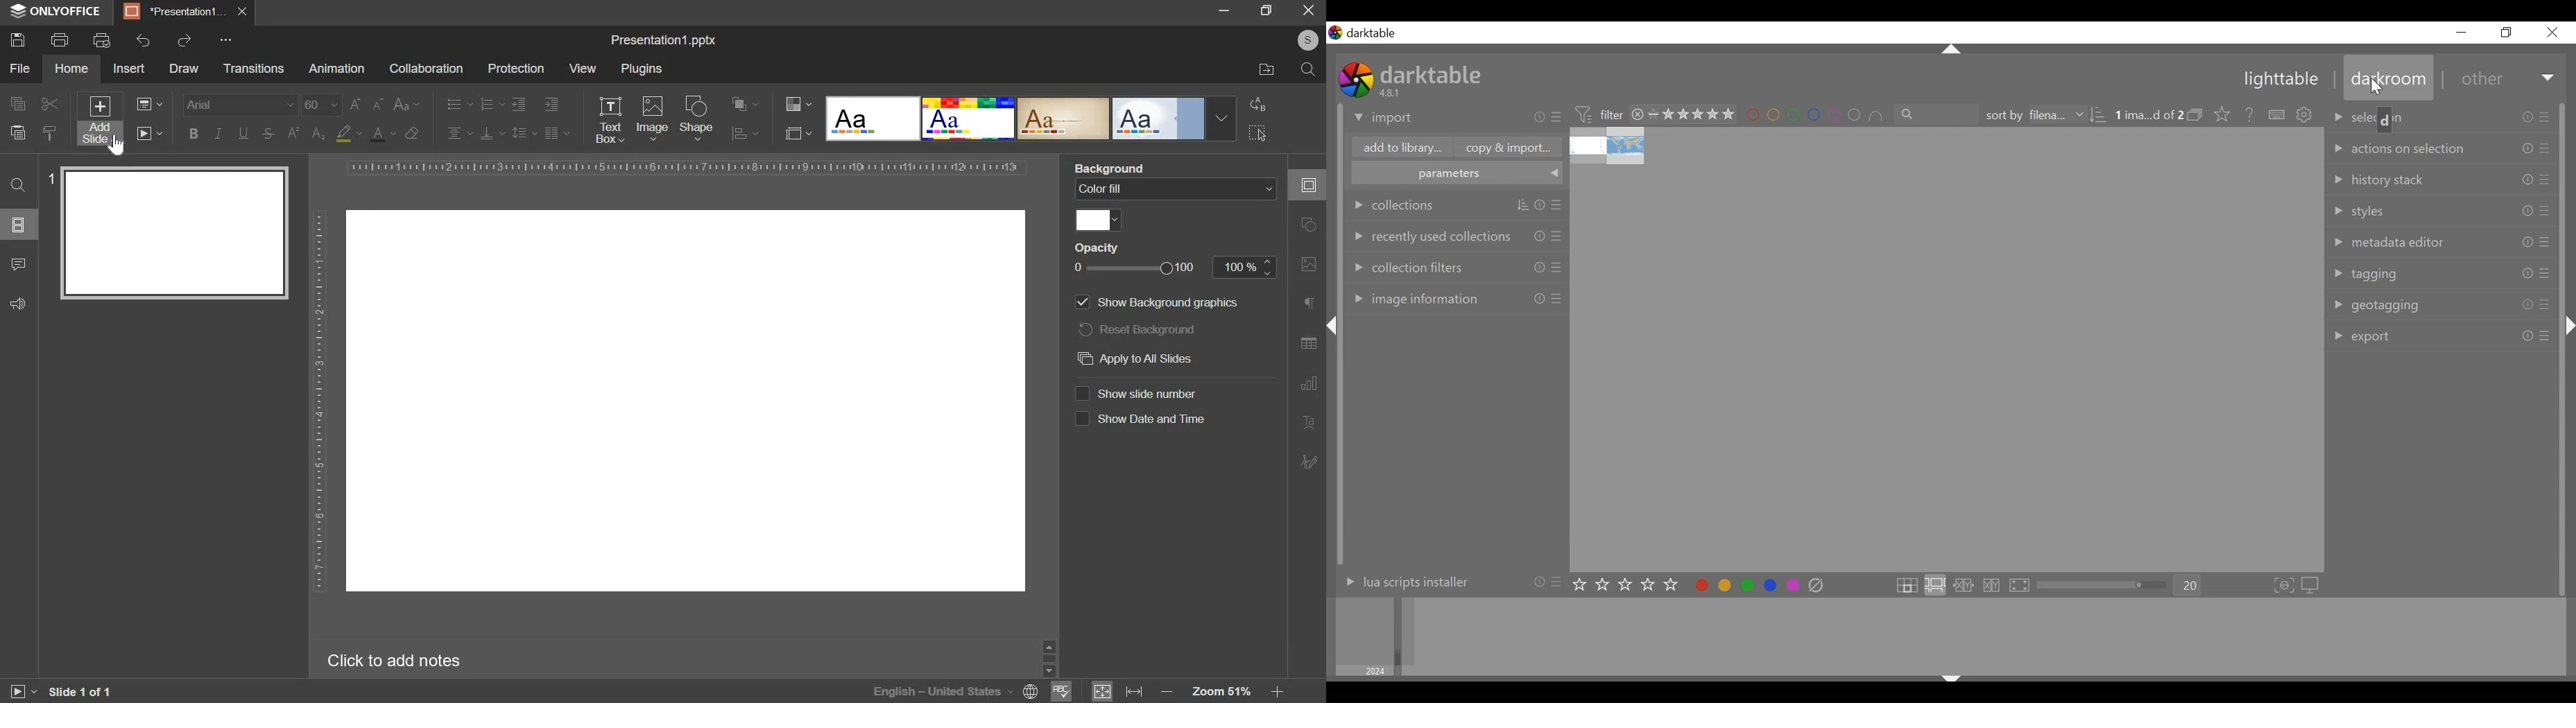  Describe the element at coordinates (1097, 218) in the screenshot. I see `color fill` at that location.